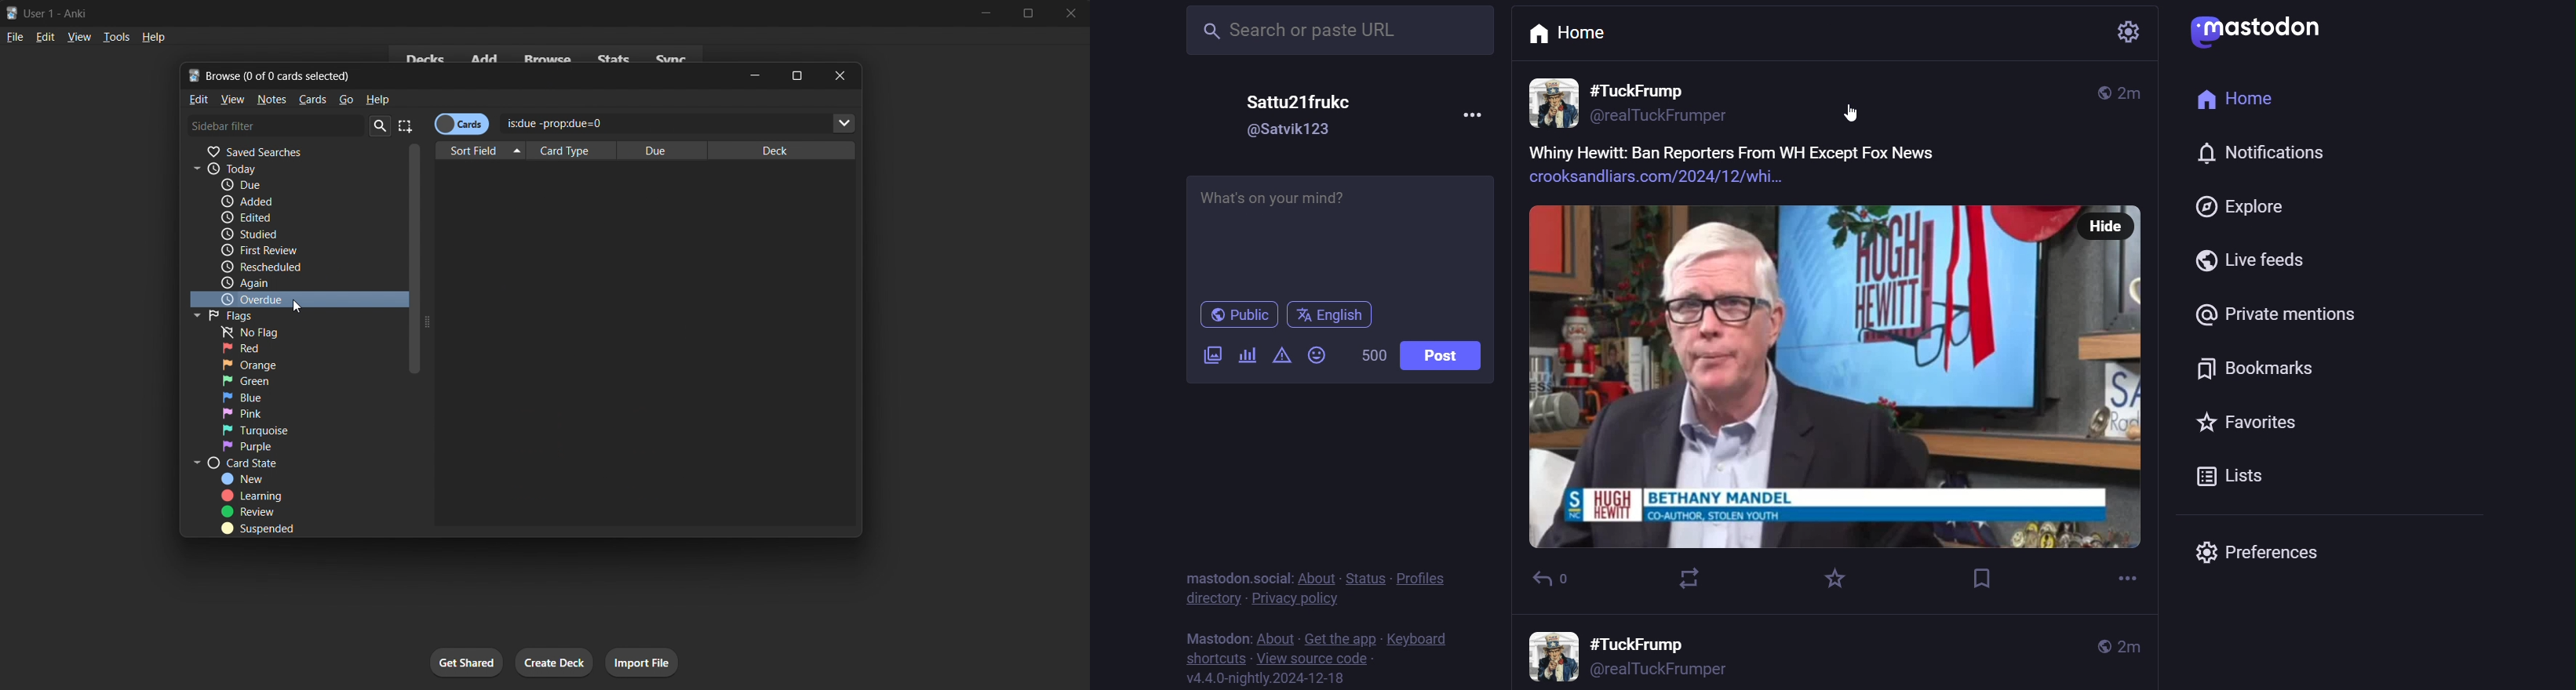 Image resolution: width=2576 pixels, height=700 pixels. Describe the element at coordinates (845, 123) in the screenshot. I see `Drop down` at that location.